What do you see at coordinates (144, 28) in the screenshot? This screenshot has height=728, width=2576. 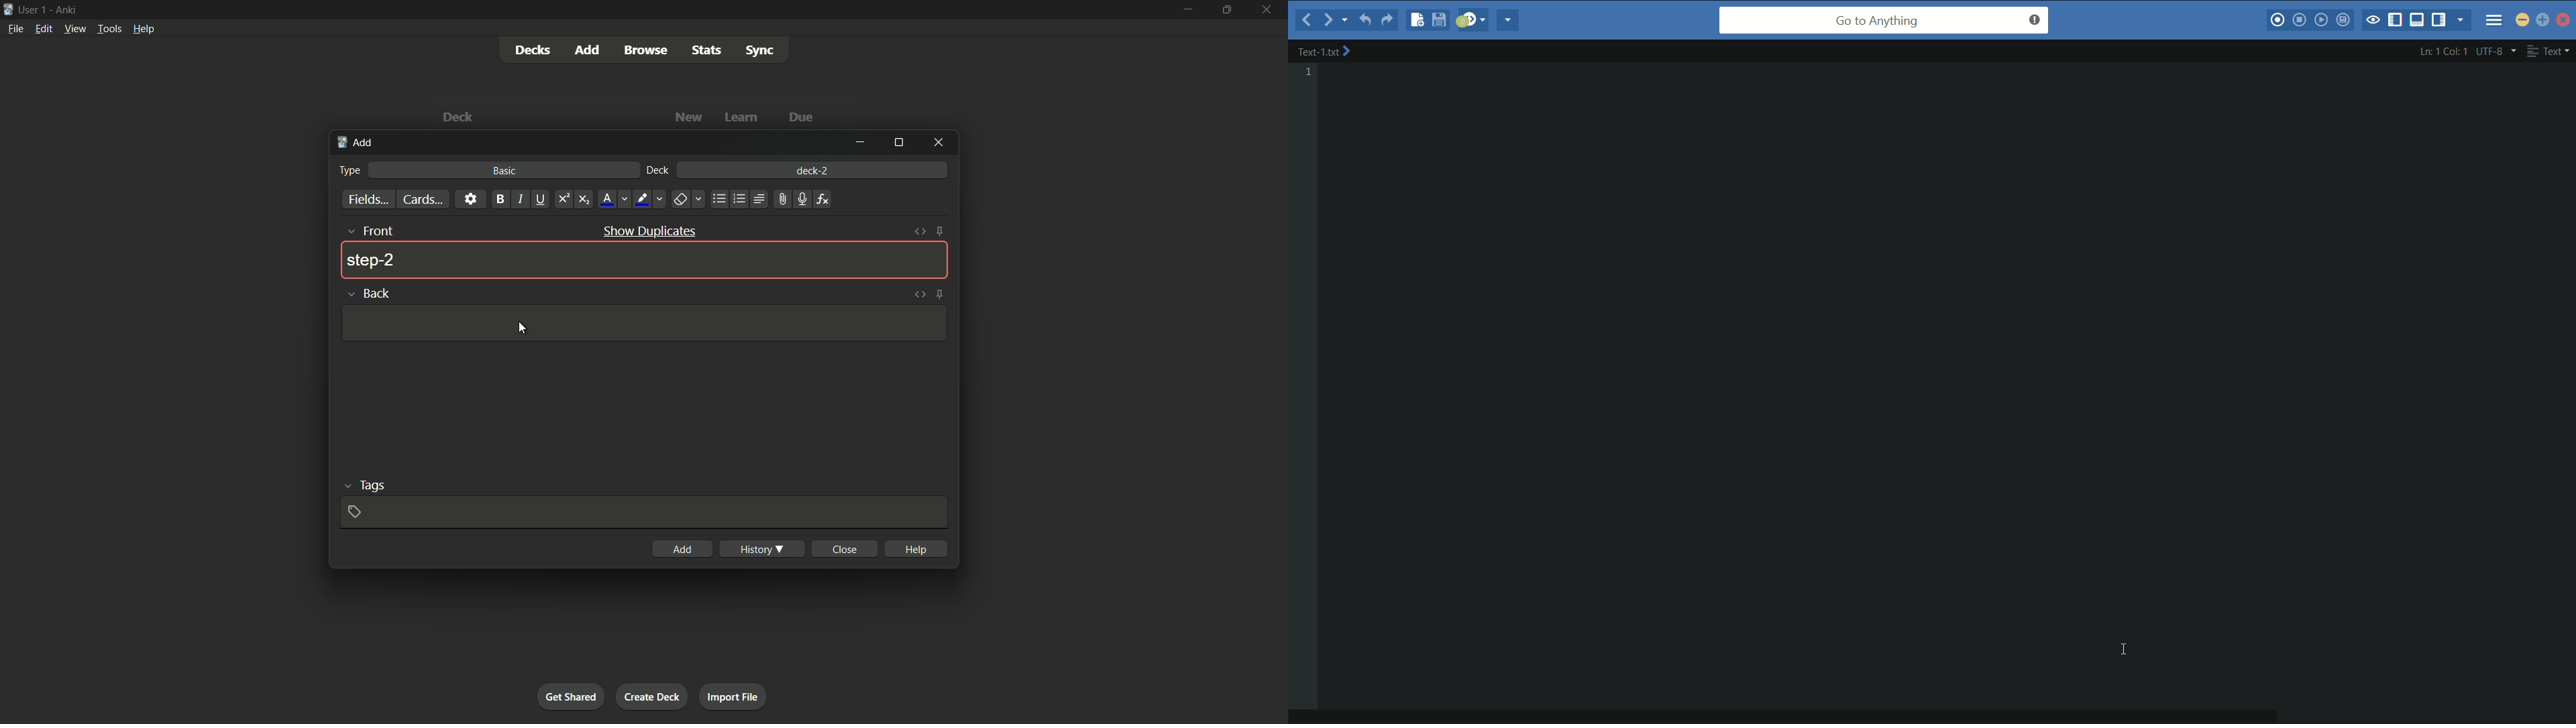 I see `help menu` at bounding box center [144, 28].